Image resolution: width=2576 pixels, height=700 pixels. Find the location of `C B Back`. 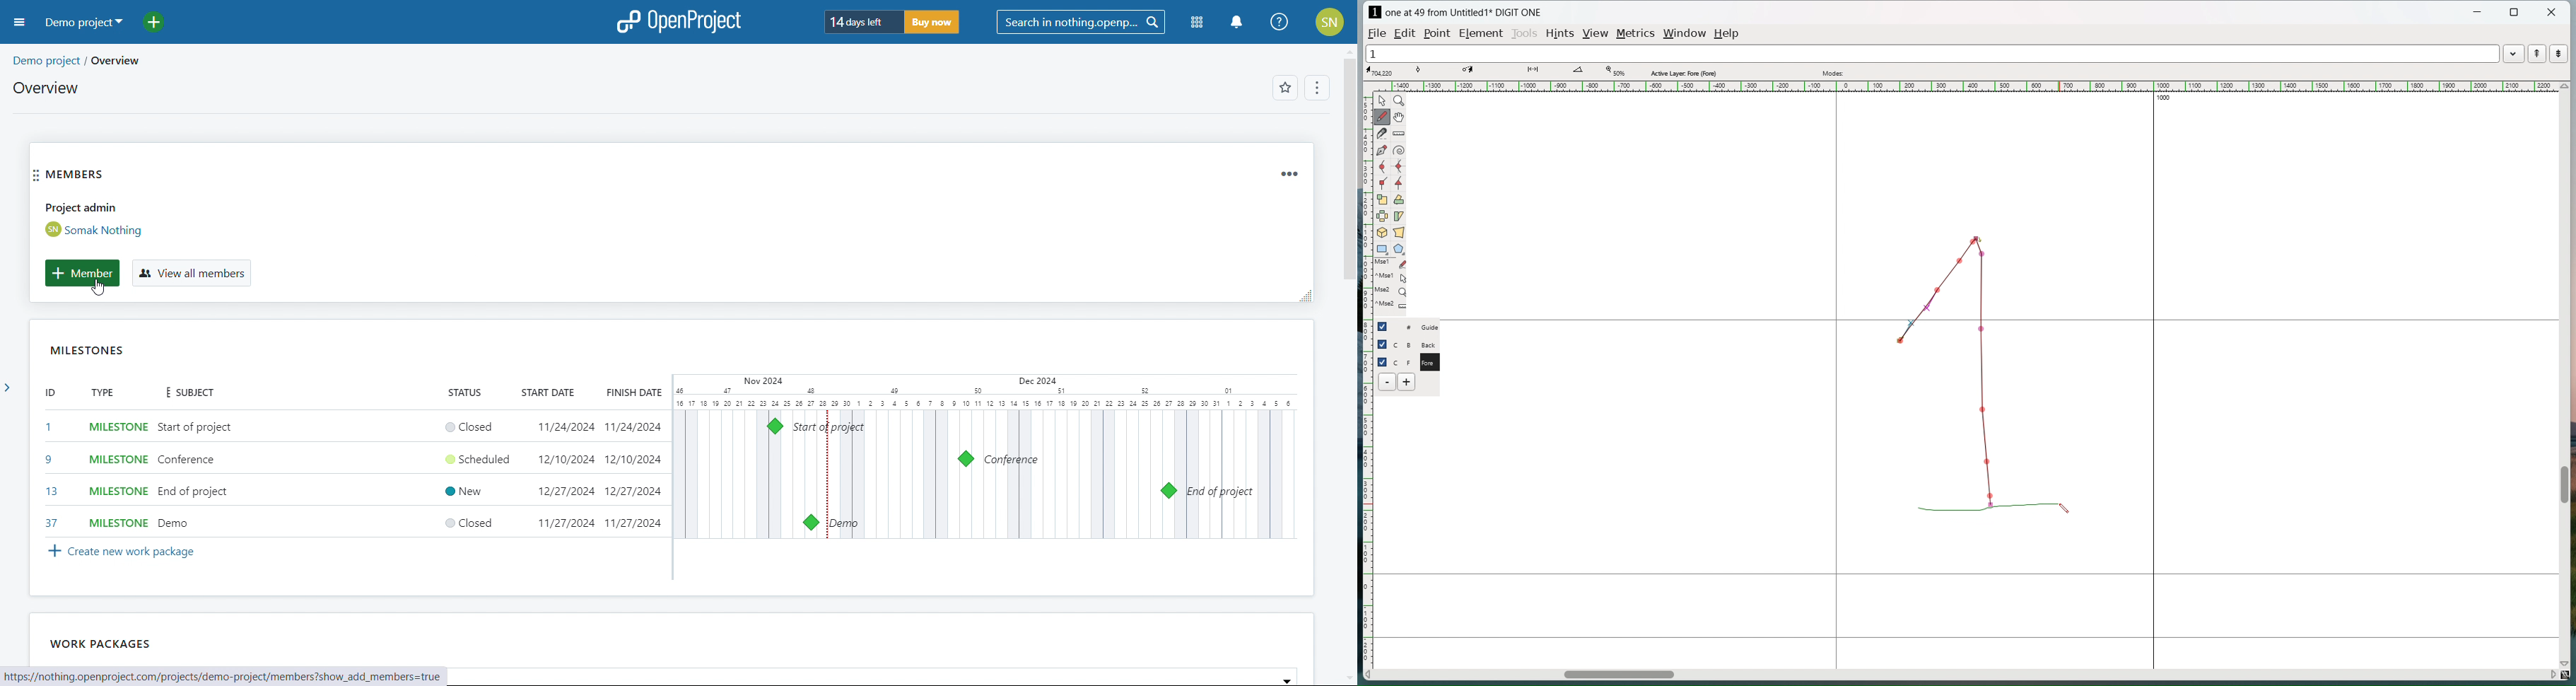

C B Back is located at coordinates (1416, 343).